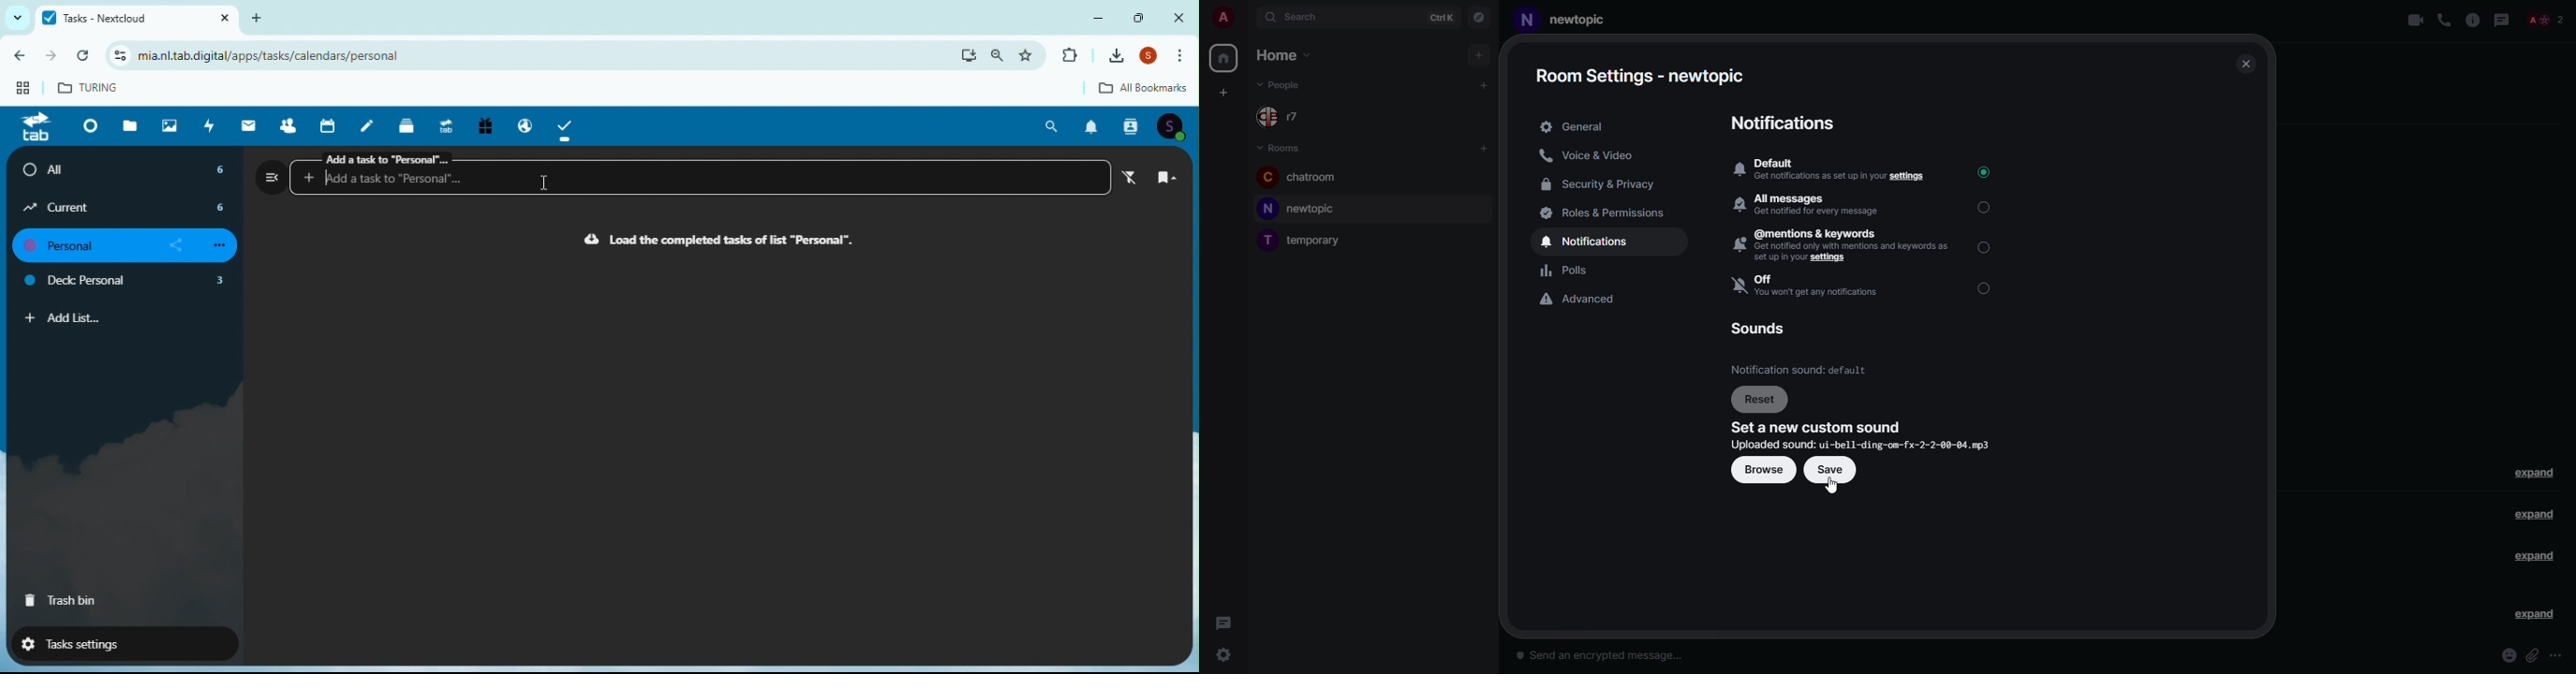  Describe the element at coordinates (1031, 54) in the screenshot. I see `favorites` at that location.